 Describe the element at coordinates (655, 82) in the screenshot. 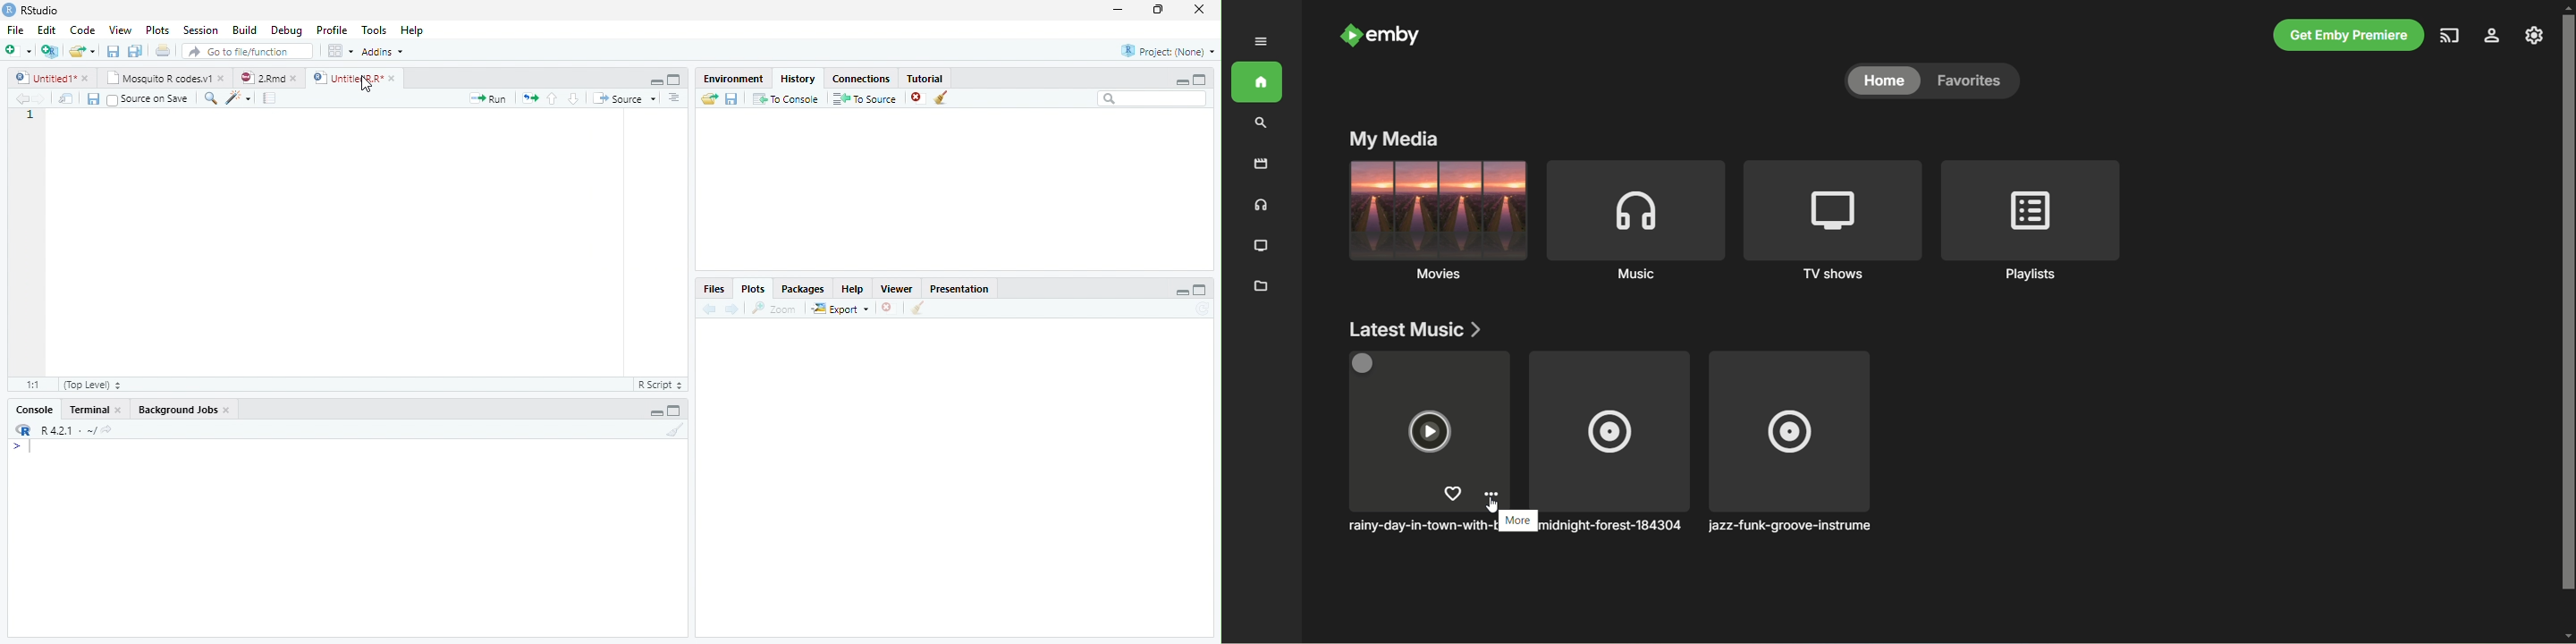

I see `Minimize` at that location.